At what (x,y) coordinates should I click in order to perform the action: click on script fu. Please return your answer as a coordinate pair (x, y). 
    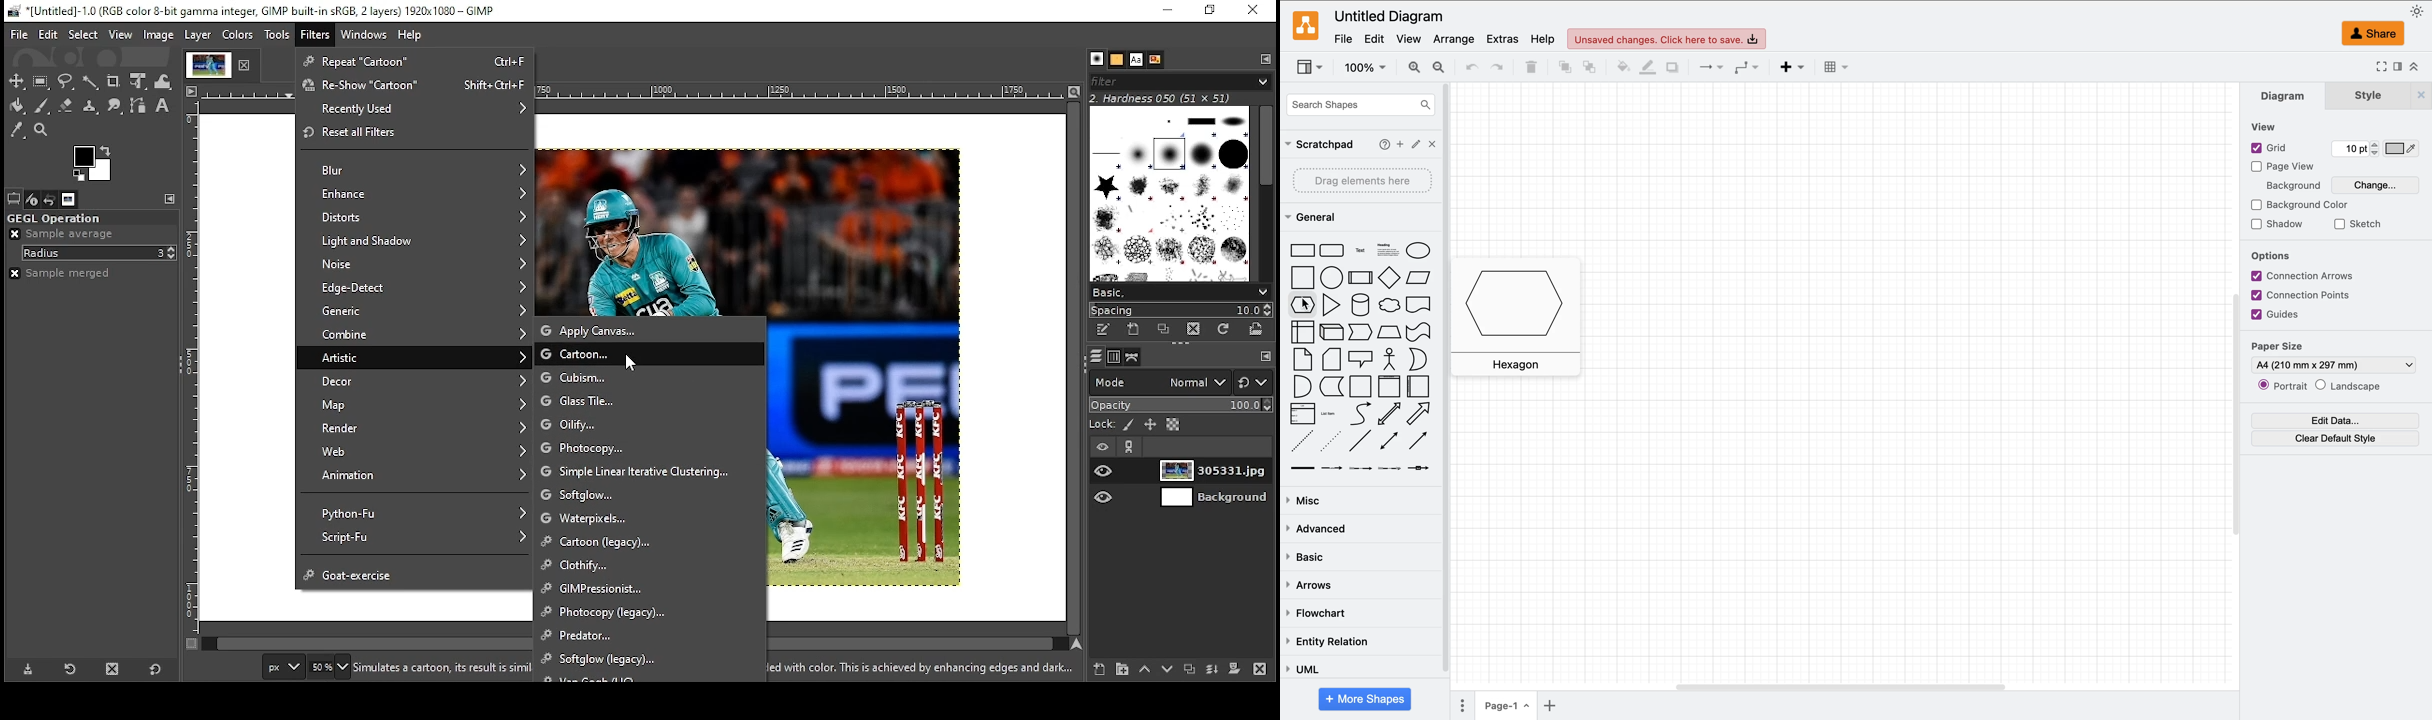
    Looking at the image, I should click on (420, 537).